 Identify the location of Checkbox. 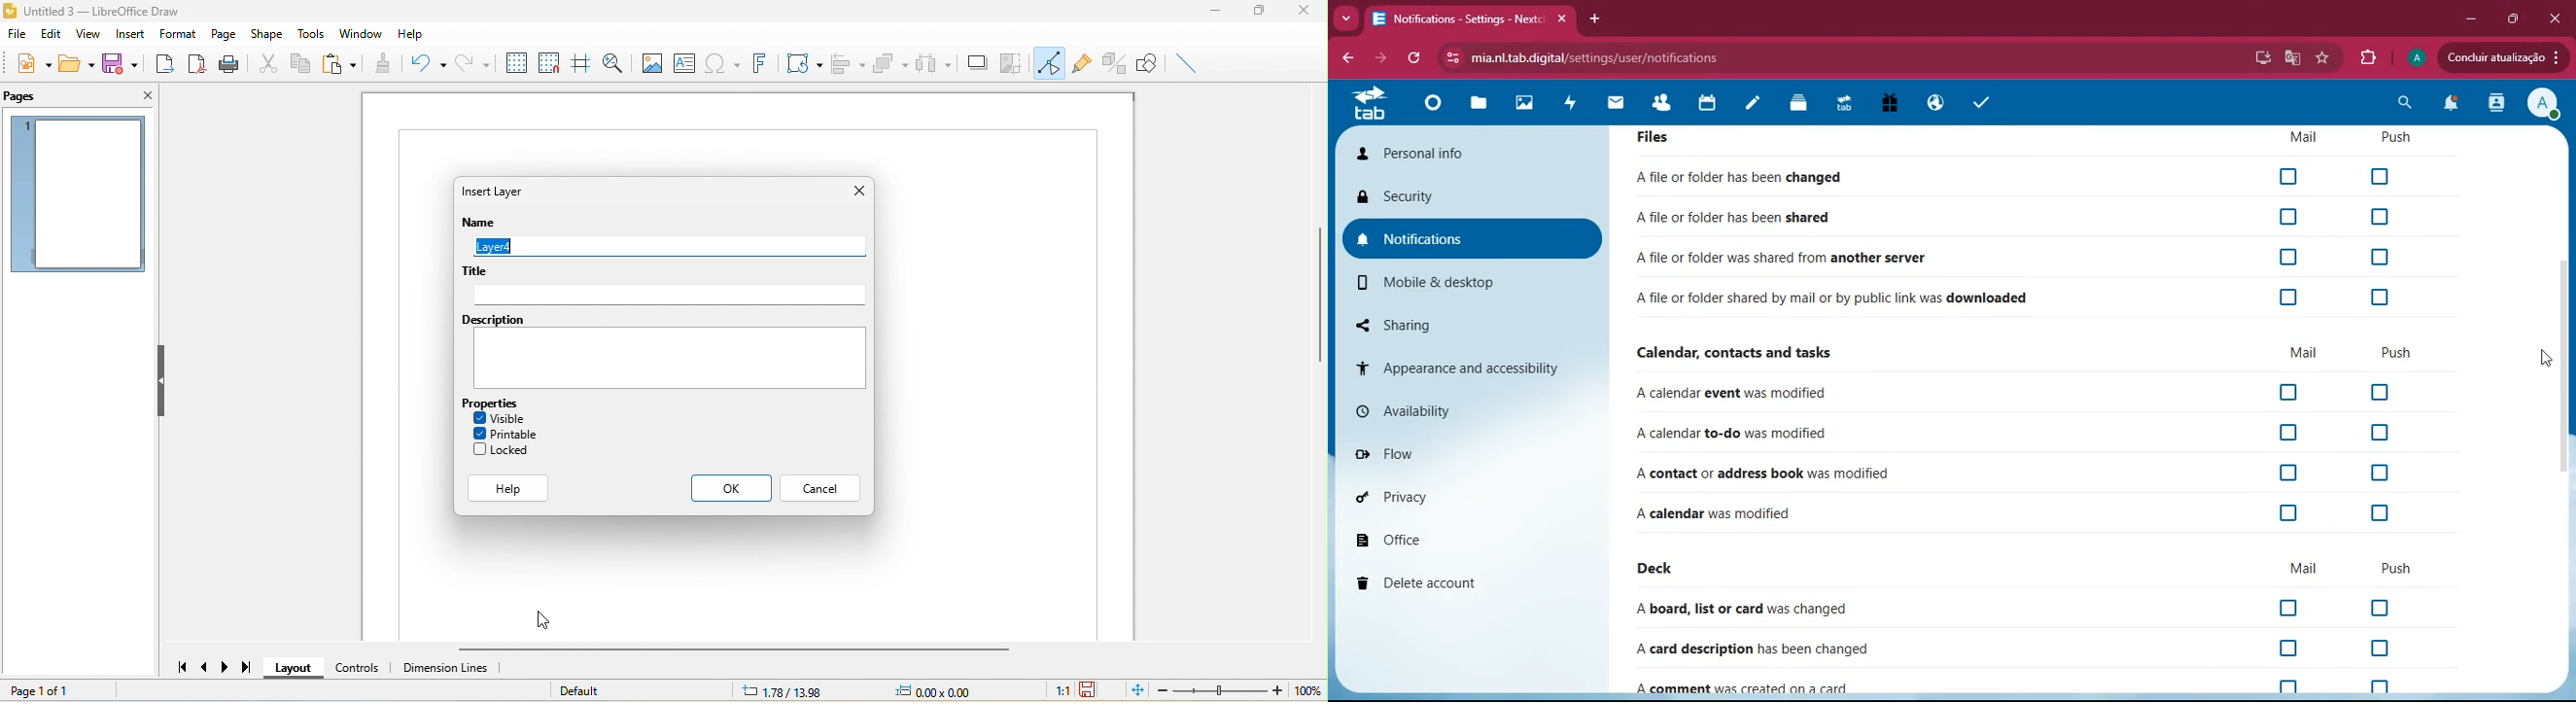
(2286, 299).